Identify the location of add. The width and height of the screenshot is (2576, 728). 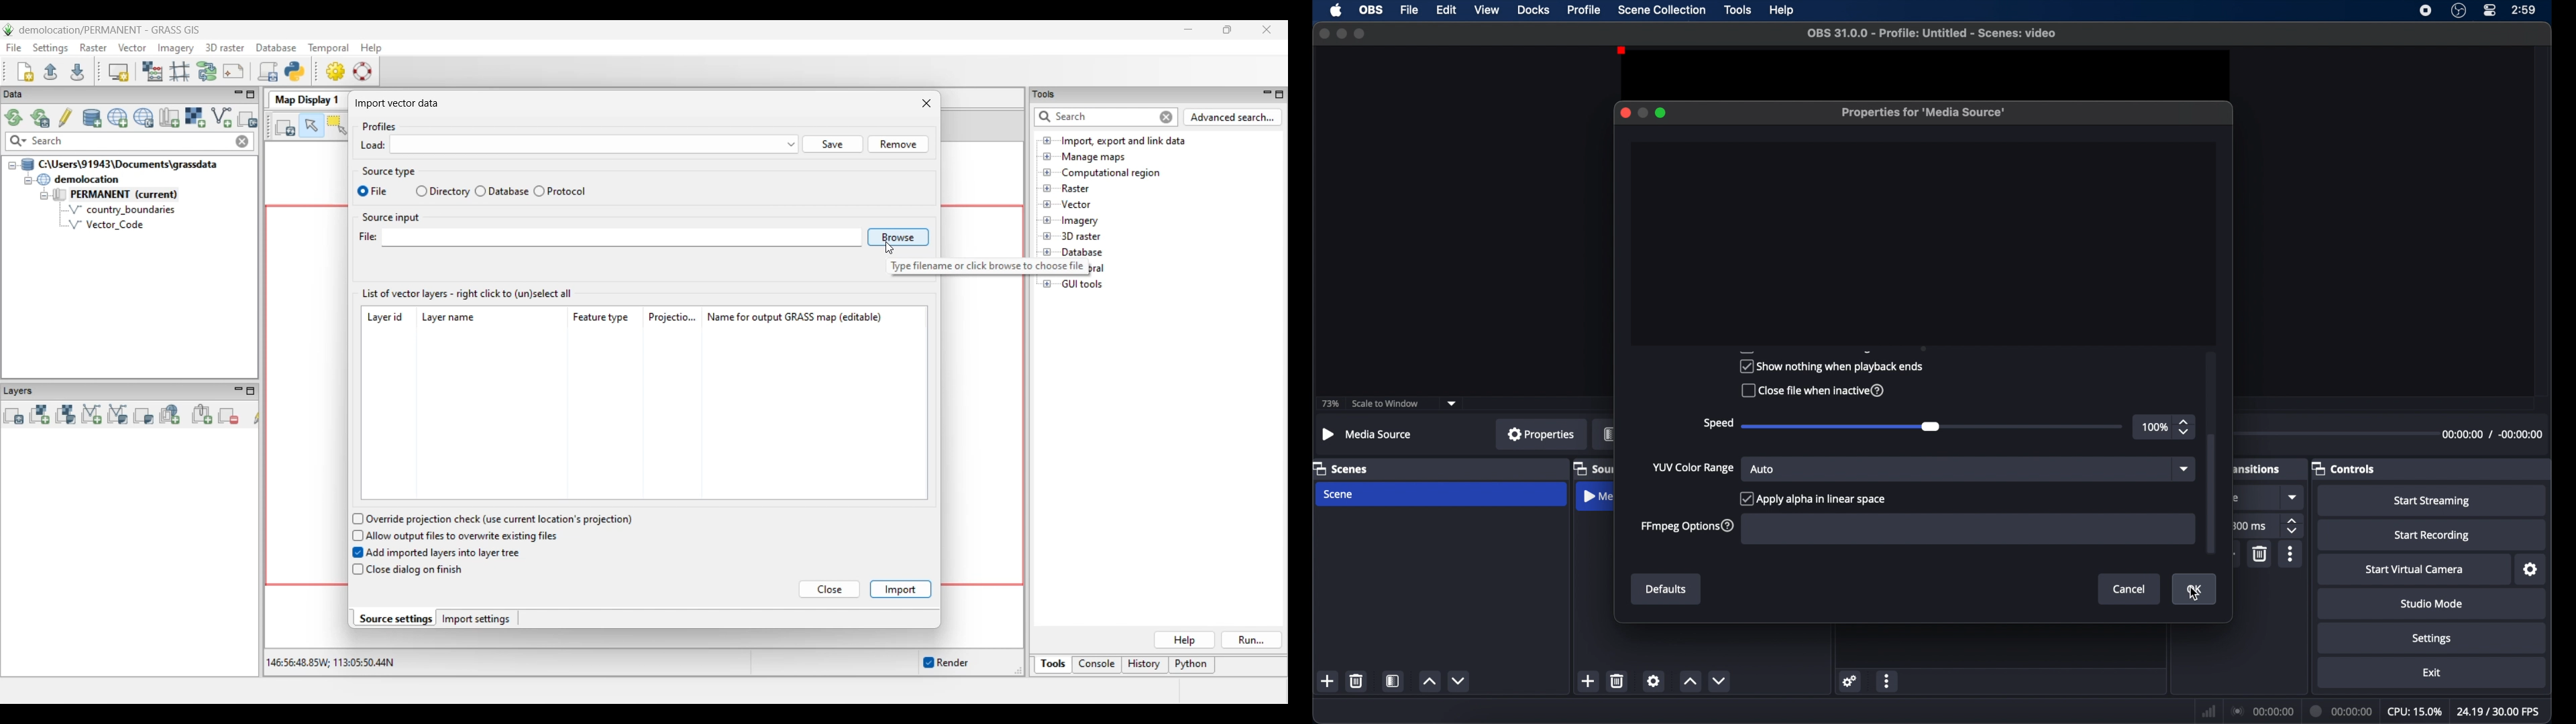
(1327, 680).